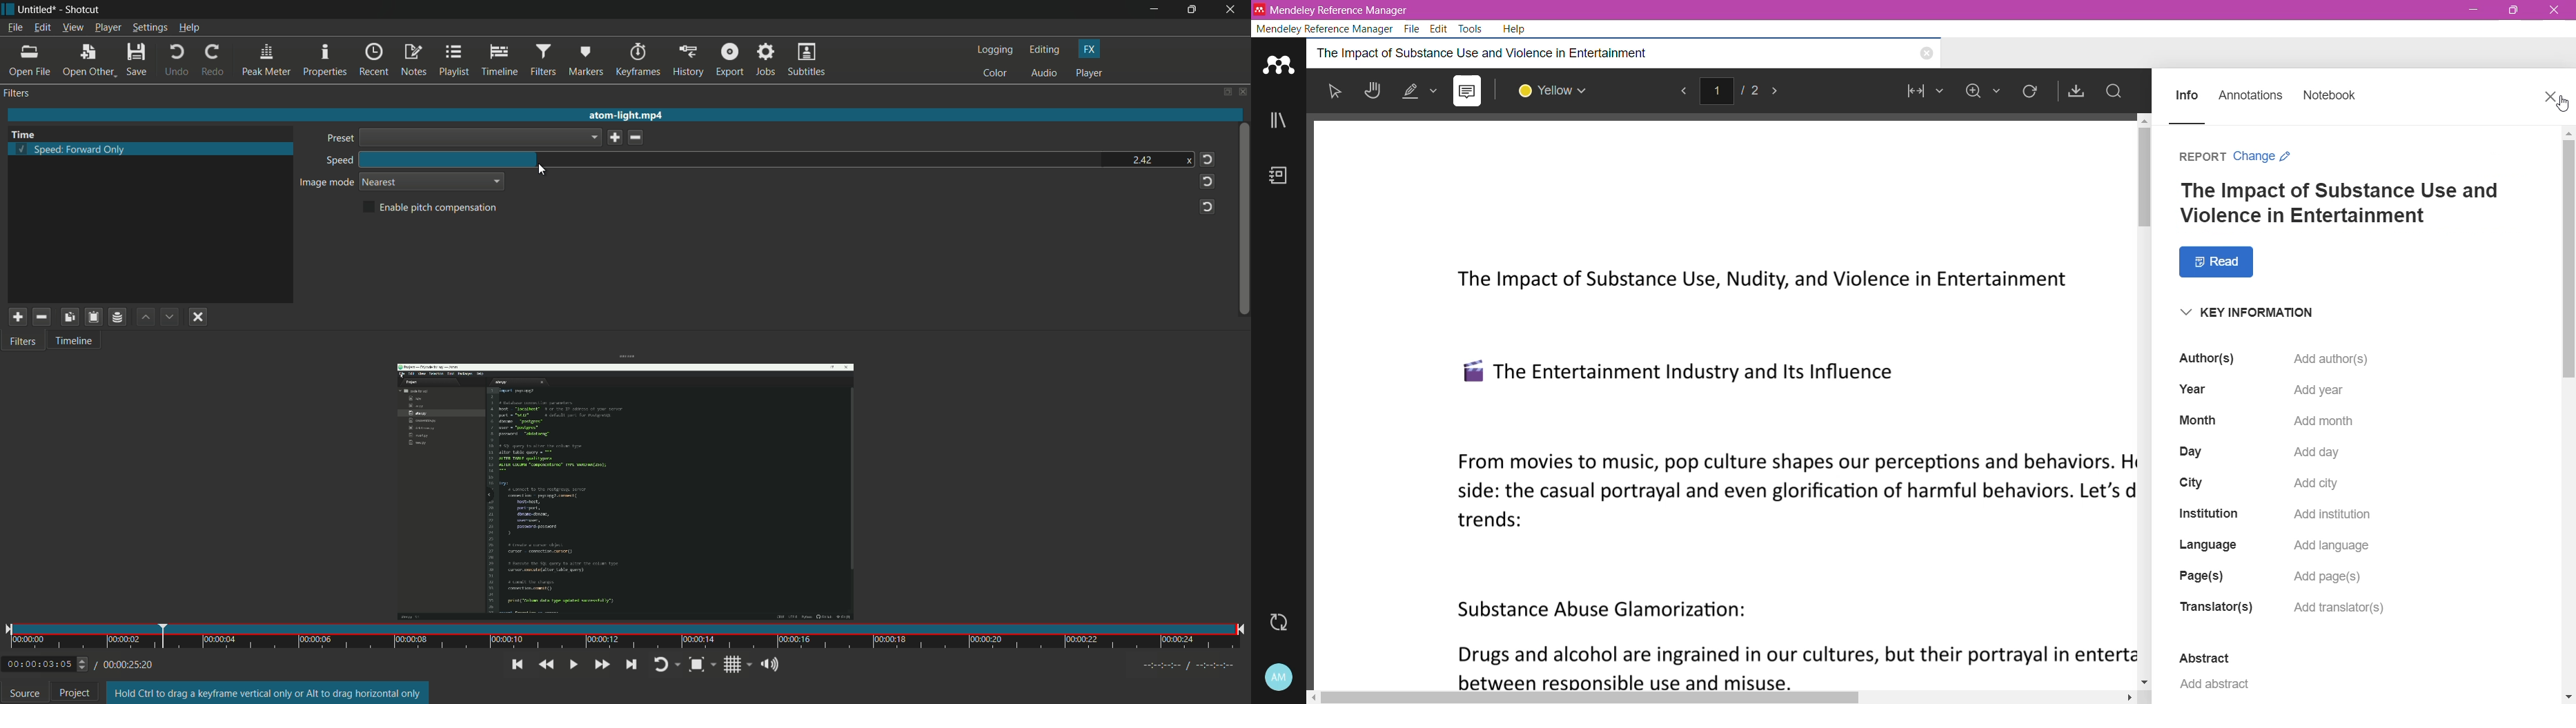  What do you see at coordinates (265, 61) in the screenshot?
I see `peak meter` at bounding box center [265, 61].